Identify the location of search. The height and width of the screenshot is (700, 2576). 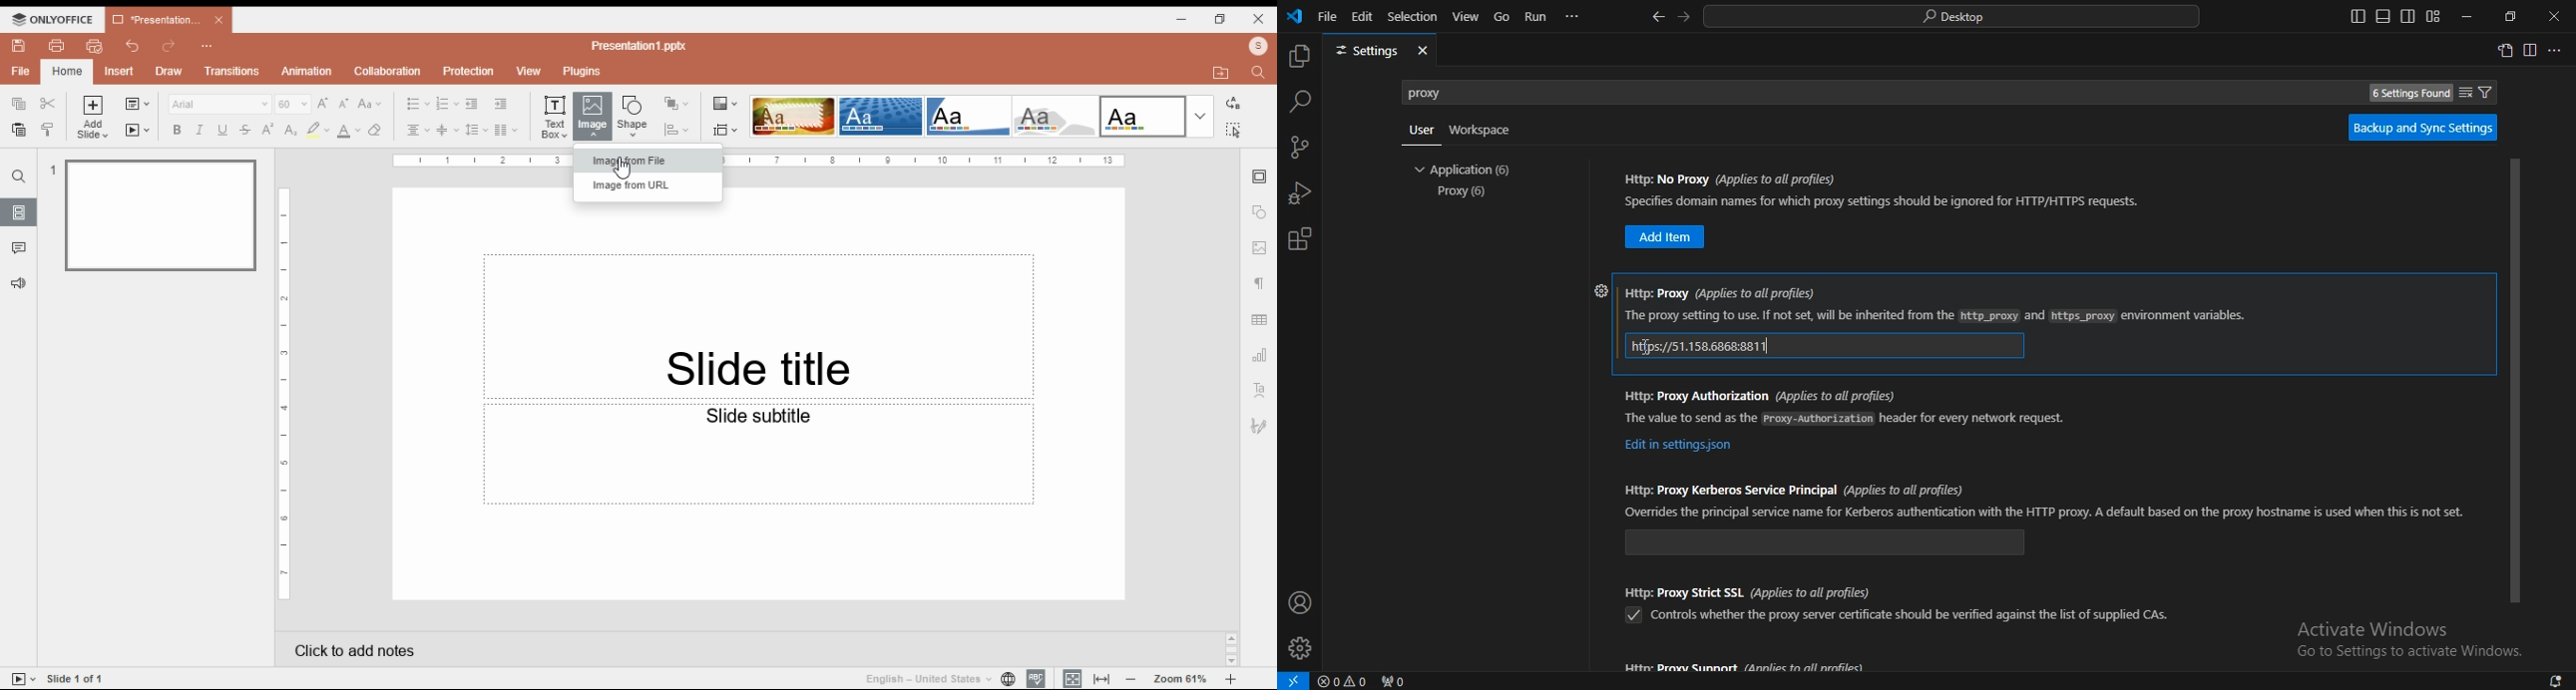
(1953, 17).